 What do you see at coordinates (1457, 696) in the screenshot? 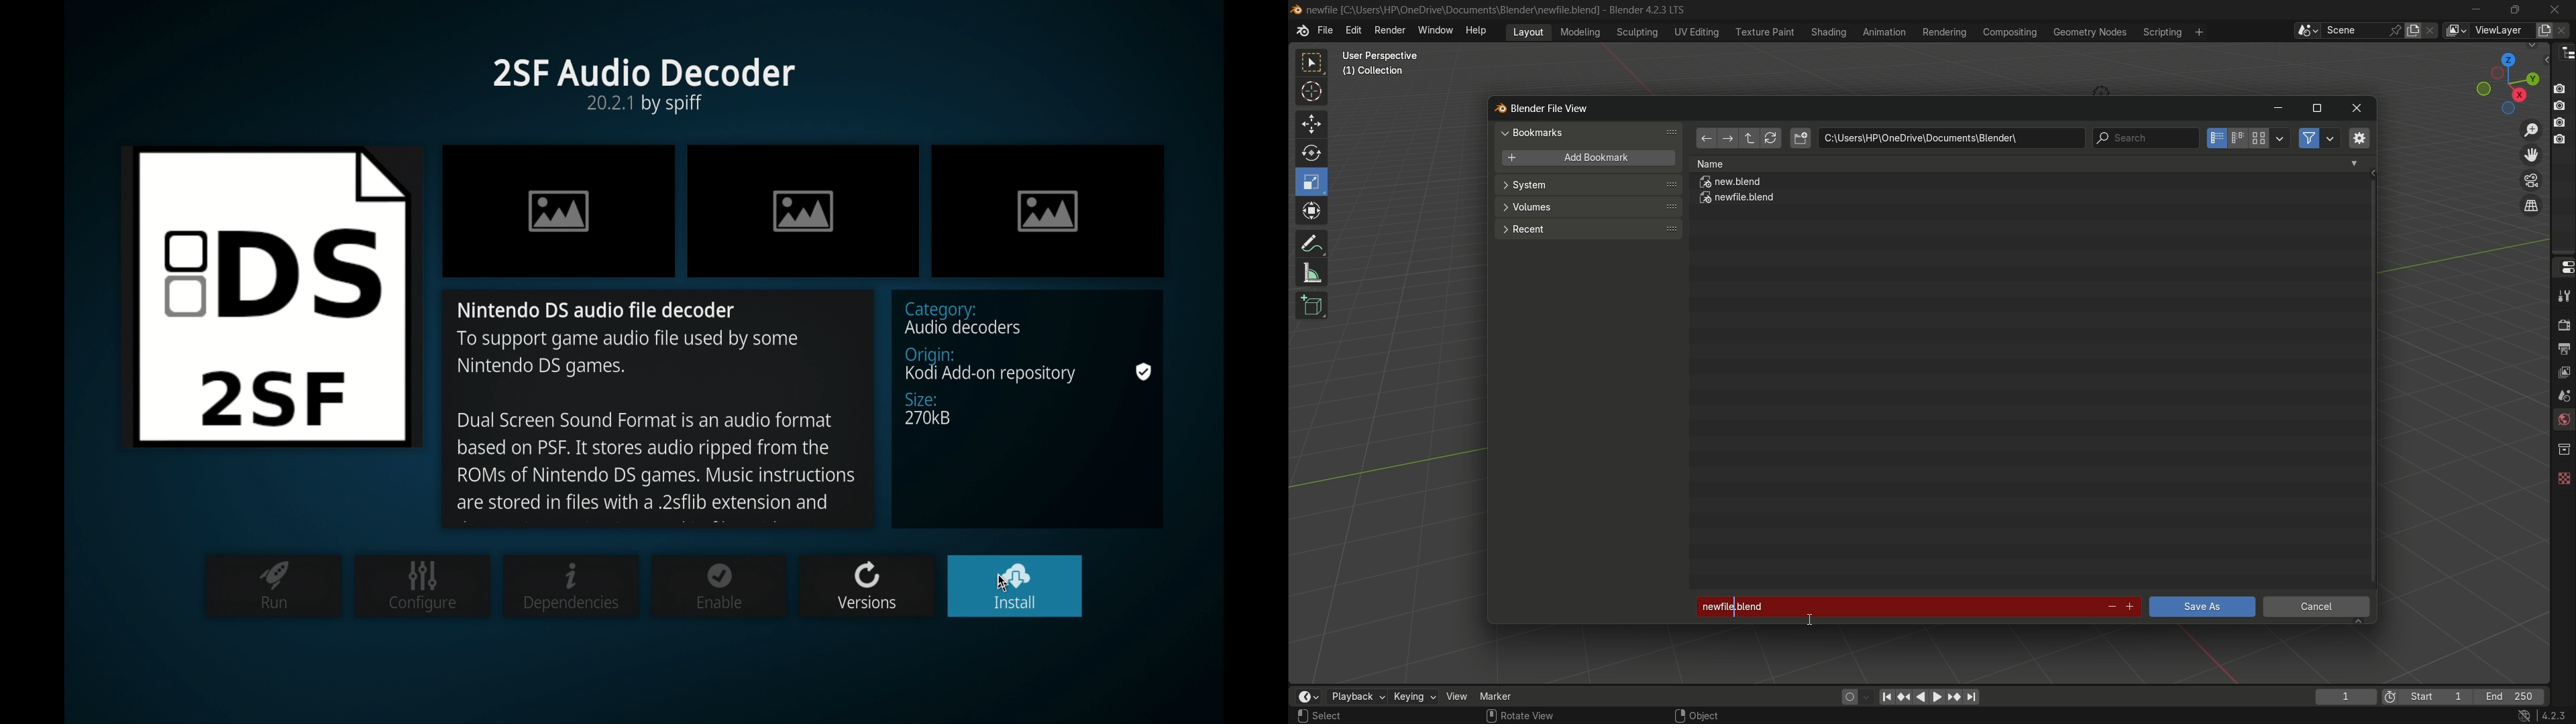
I see `view` at bounding box center [1457, 696].